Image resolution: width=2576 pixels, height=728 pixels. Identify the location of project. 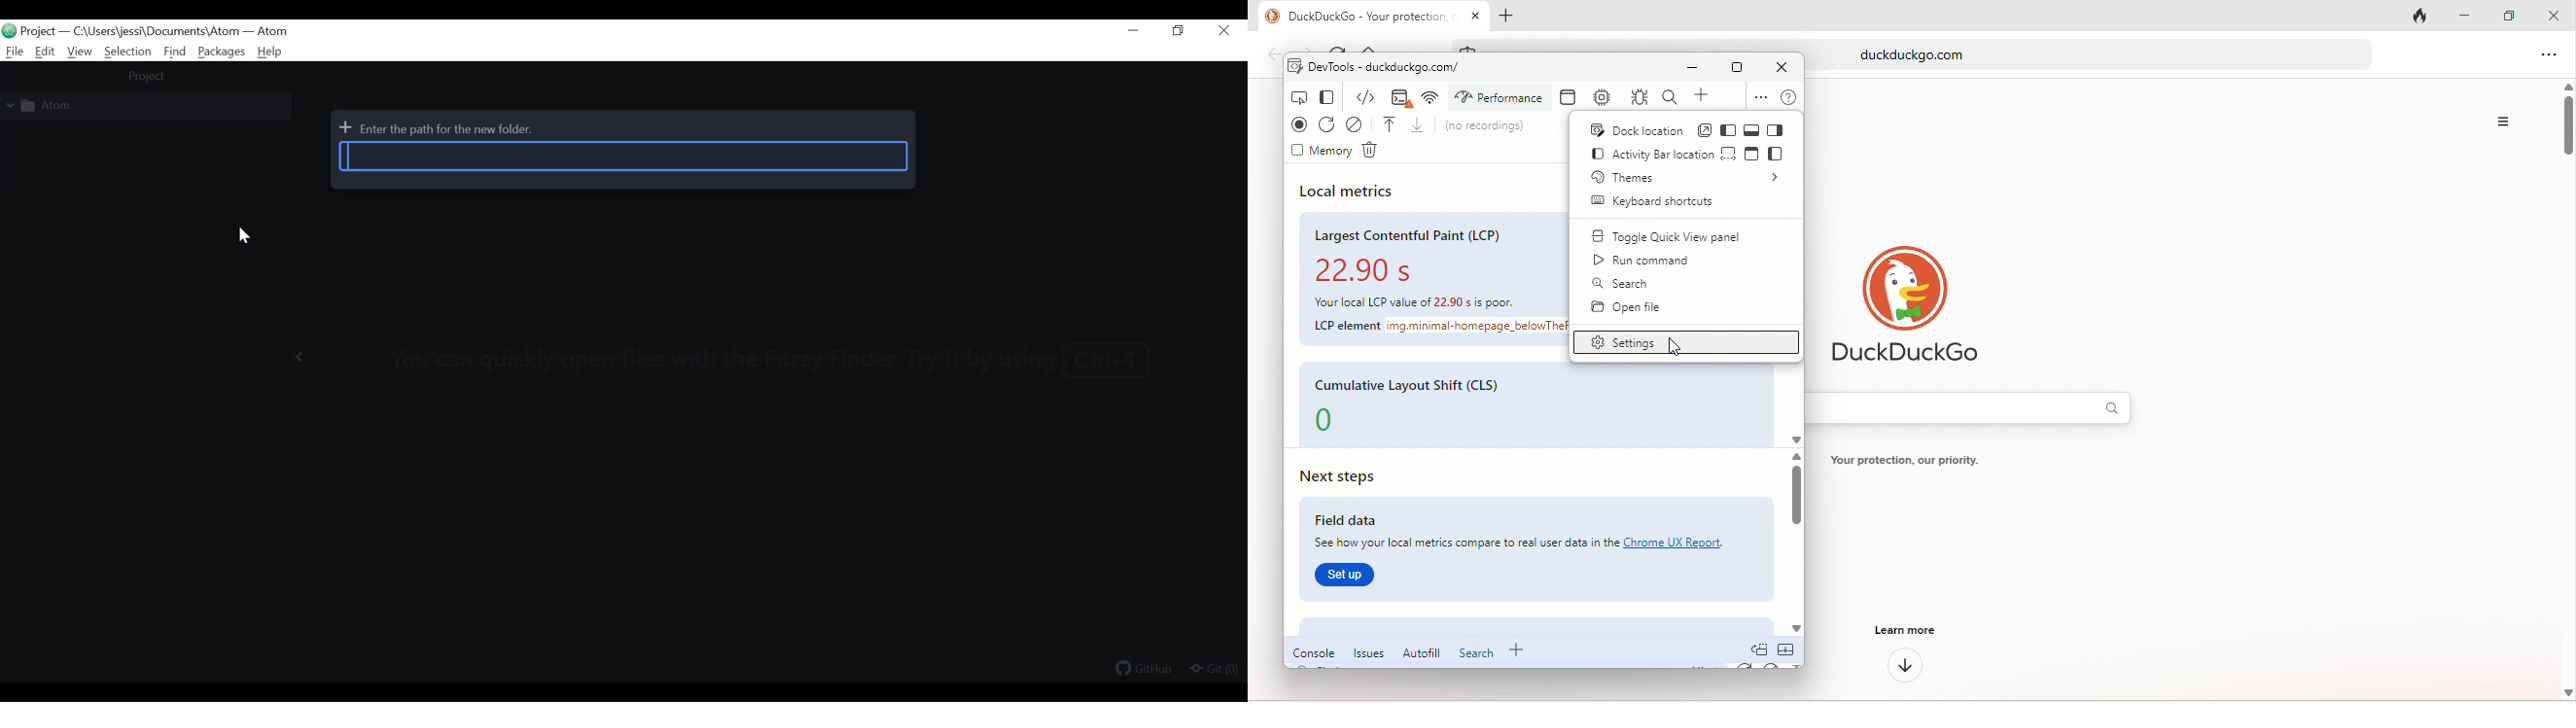
(148, 77).